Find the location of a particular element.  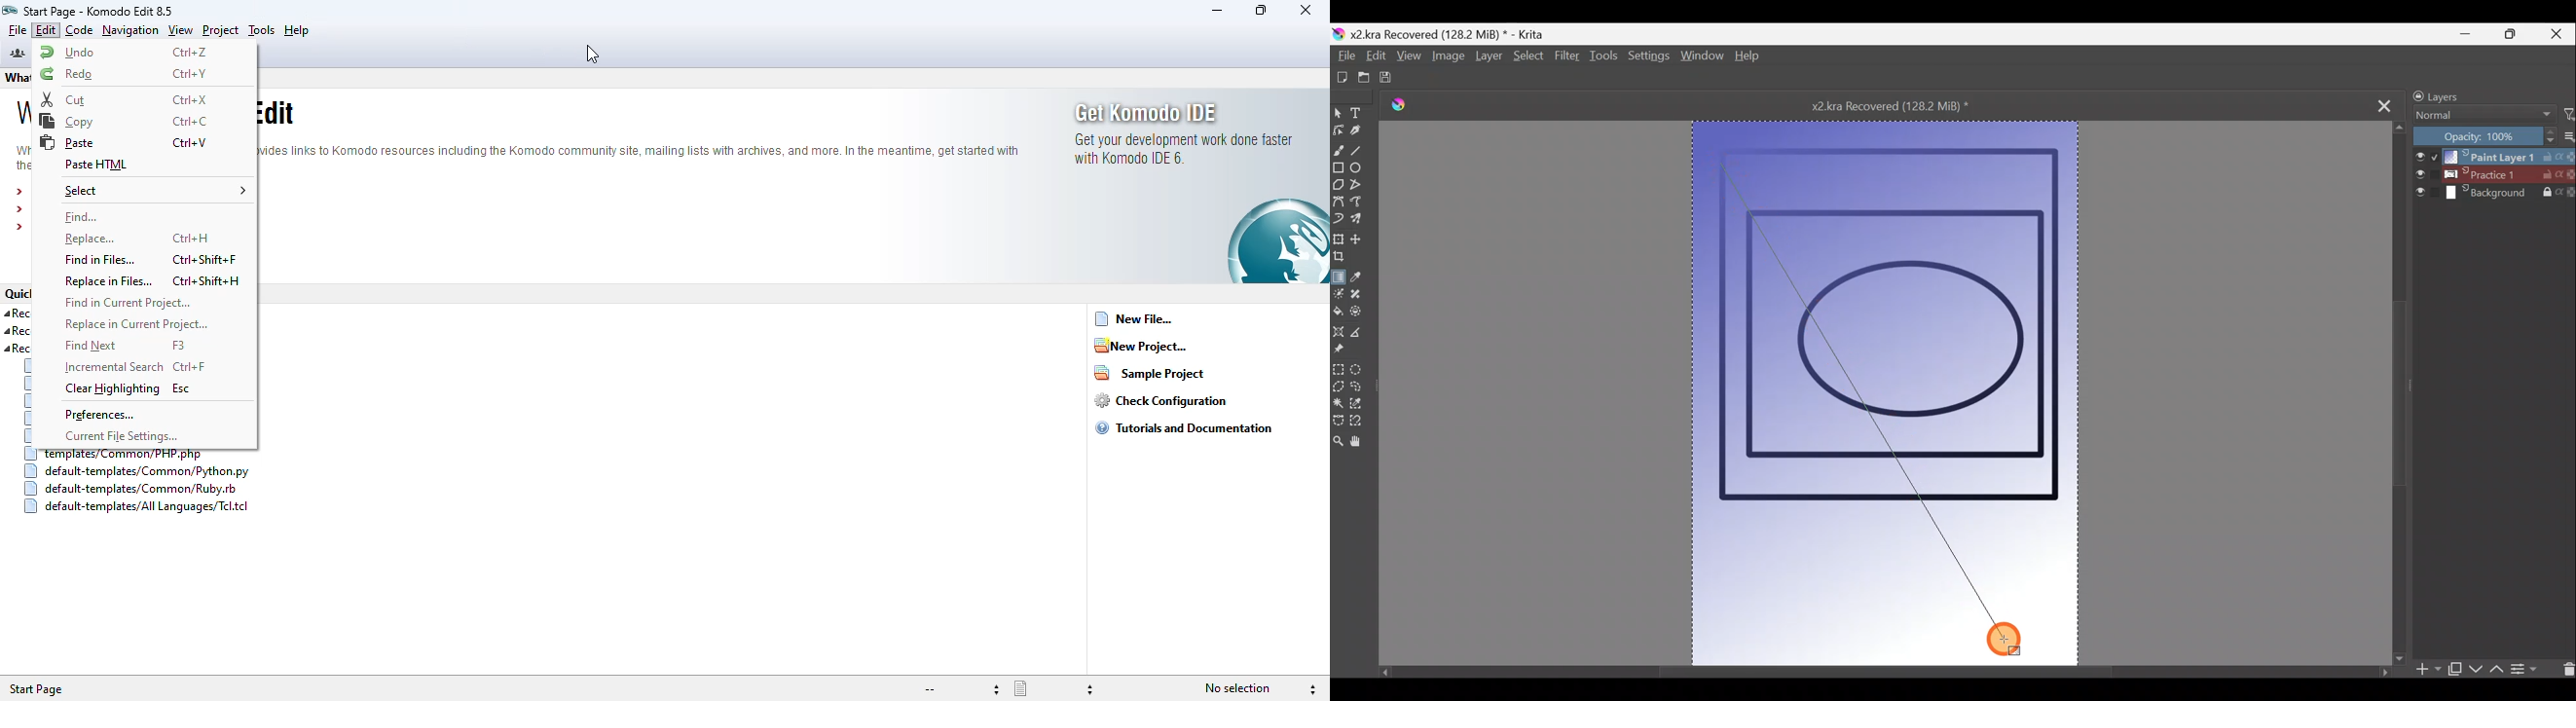

text is located at coordinates (16, 348).